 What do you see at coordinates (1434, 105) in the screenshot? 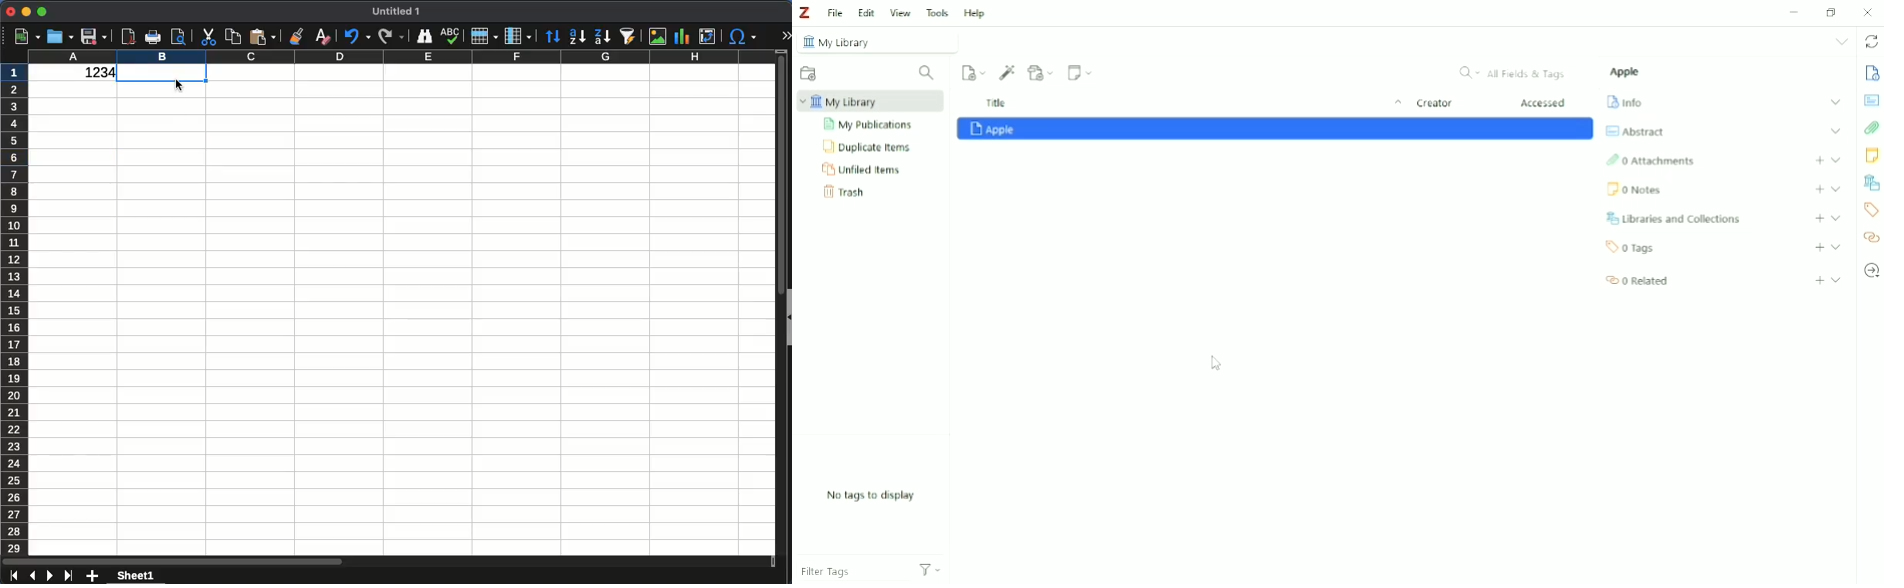
I see `Creator` at bounding box center [1434, 105].